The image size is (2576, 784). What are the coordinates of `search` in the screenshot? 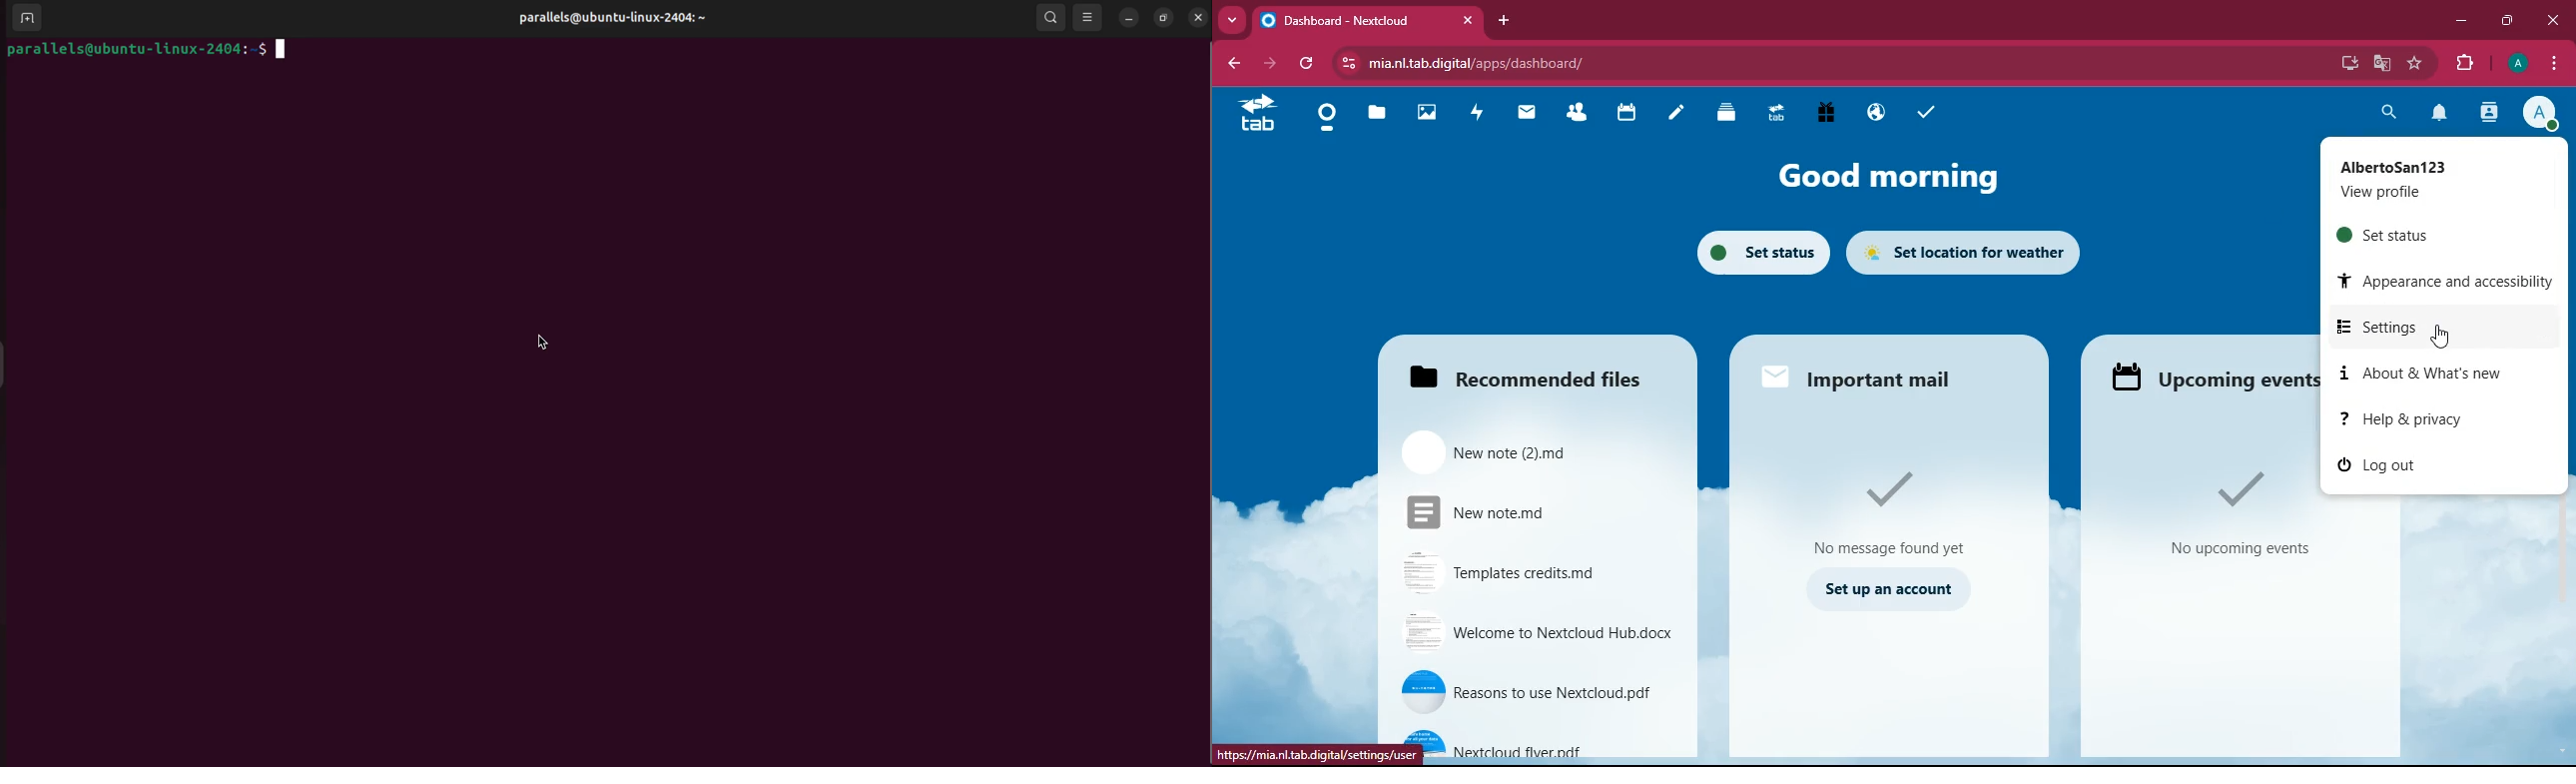 It's located at (2387, 114).